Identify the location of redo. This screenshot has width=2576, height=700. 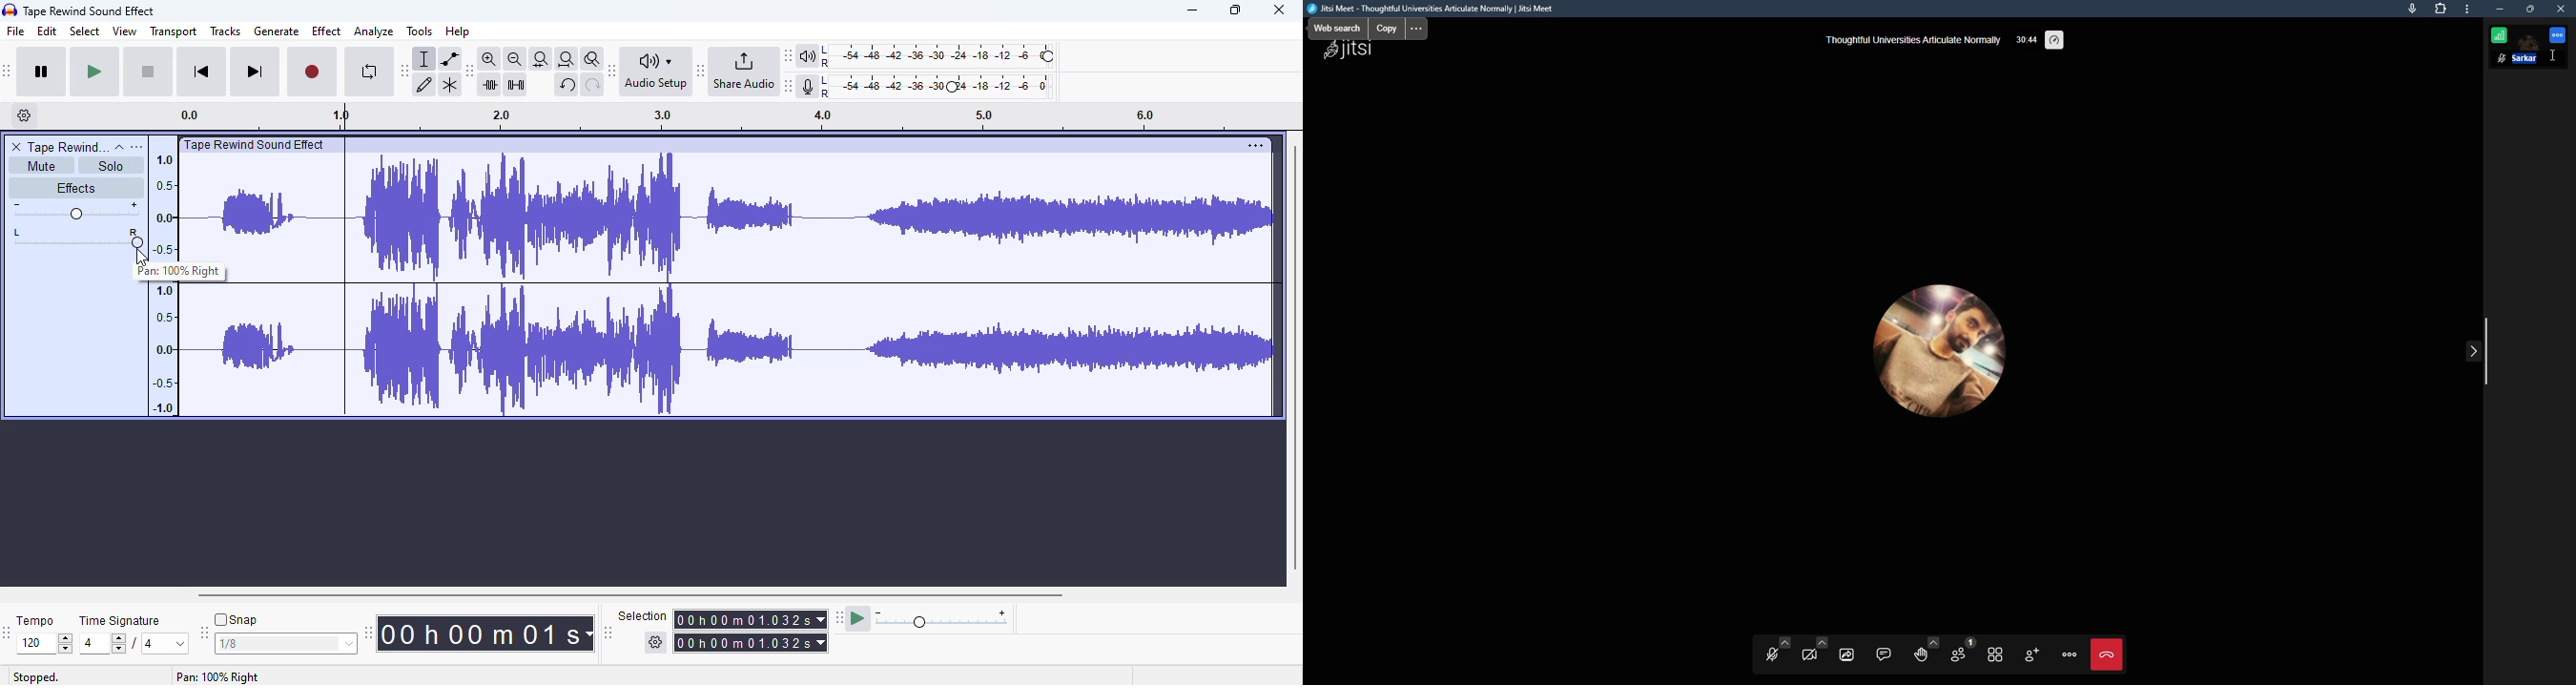
(593, 86).